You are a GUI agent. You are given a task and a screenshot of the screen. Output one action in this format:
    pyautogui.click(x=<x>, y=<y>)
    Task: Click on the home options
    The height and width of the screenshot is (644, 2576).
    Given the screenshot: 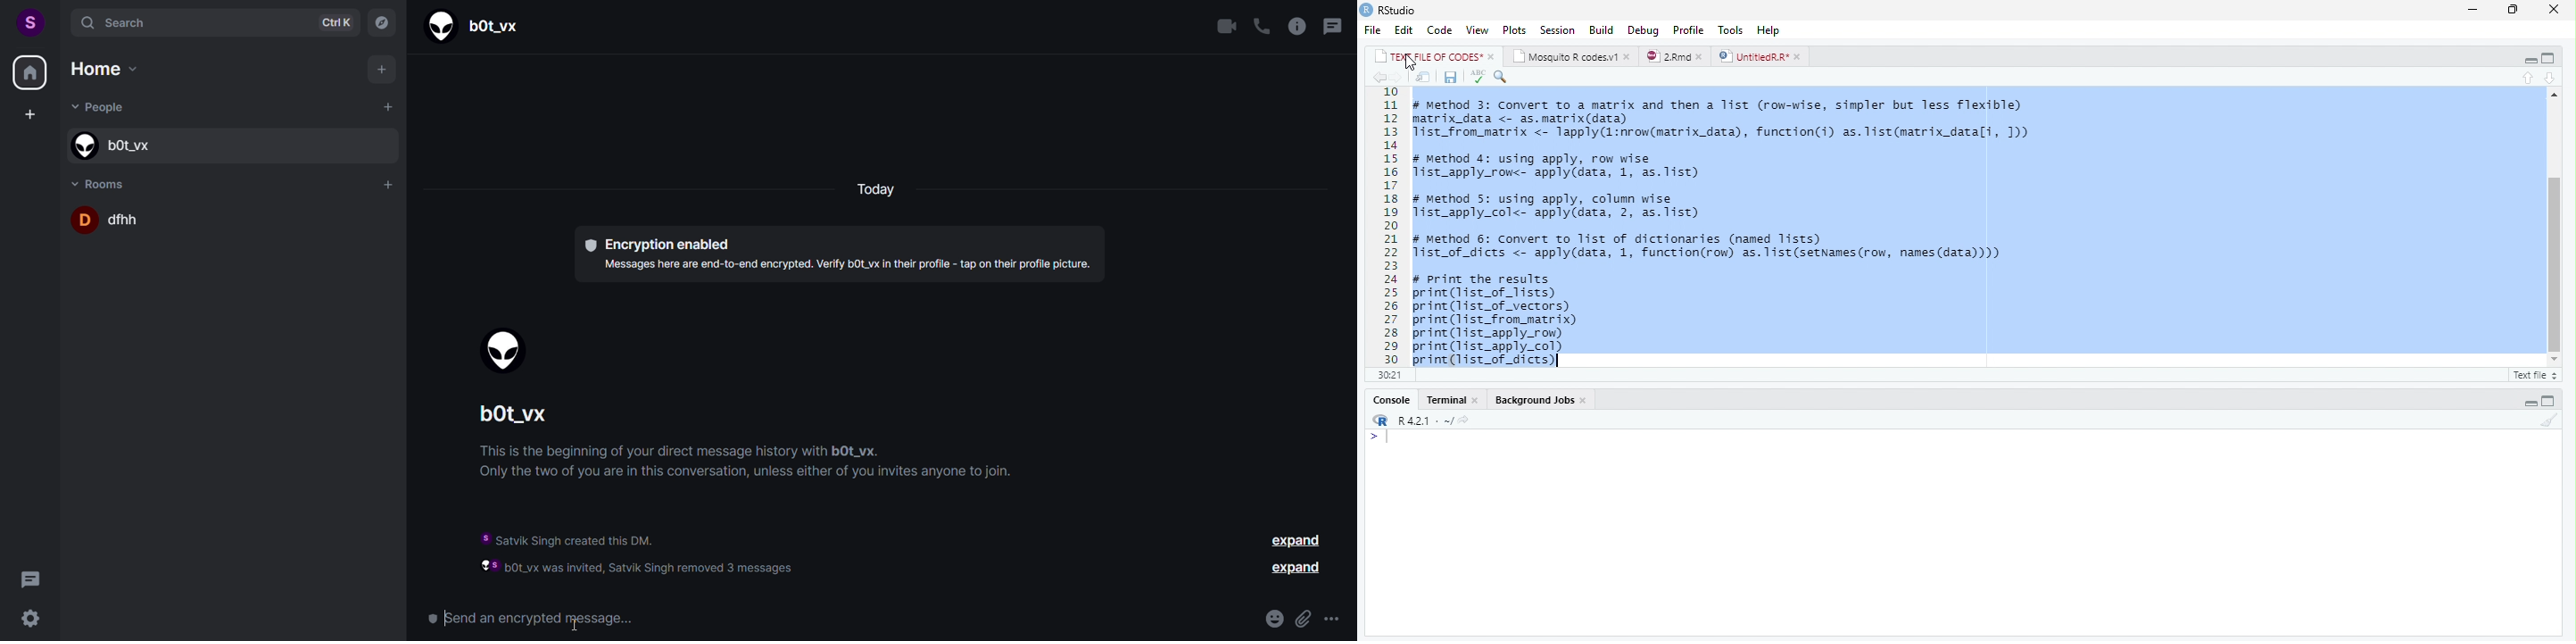 What is the action you would take?
    pyautogui.click(x=116, y=72)
    